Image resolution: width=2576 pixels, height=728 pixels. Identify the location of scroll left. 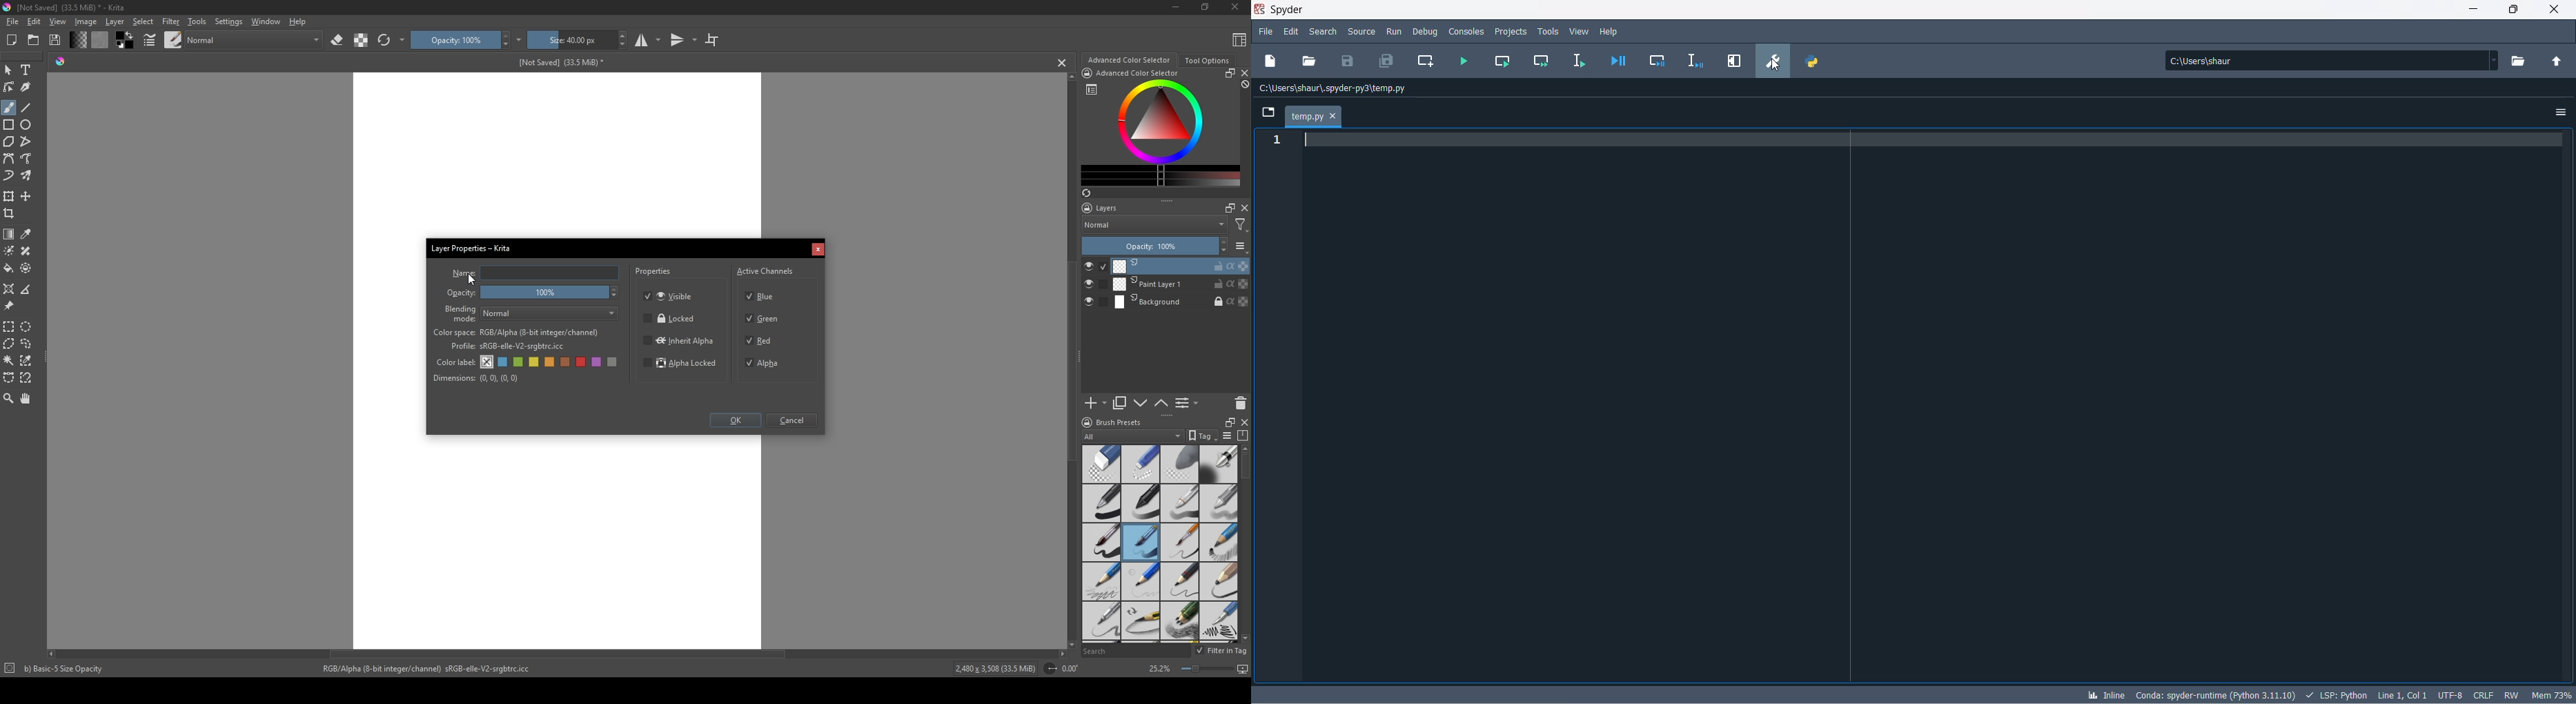
(54, 654).